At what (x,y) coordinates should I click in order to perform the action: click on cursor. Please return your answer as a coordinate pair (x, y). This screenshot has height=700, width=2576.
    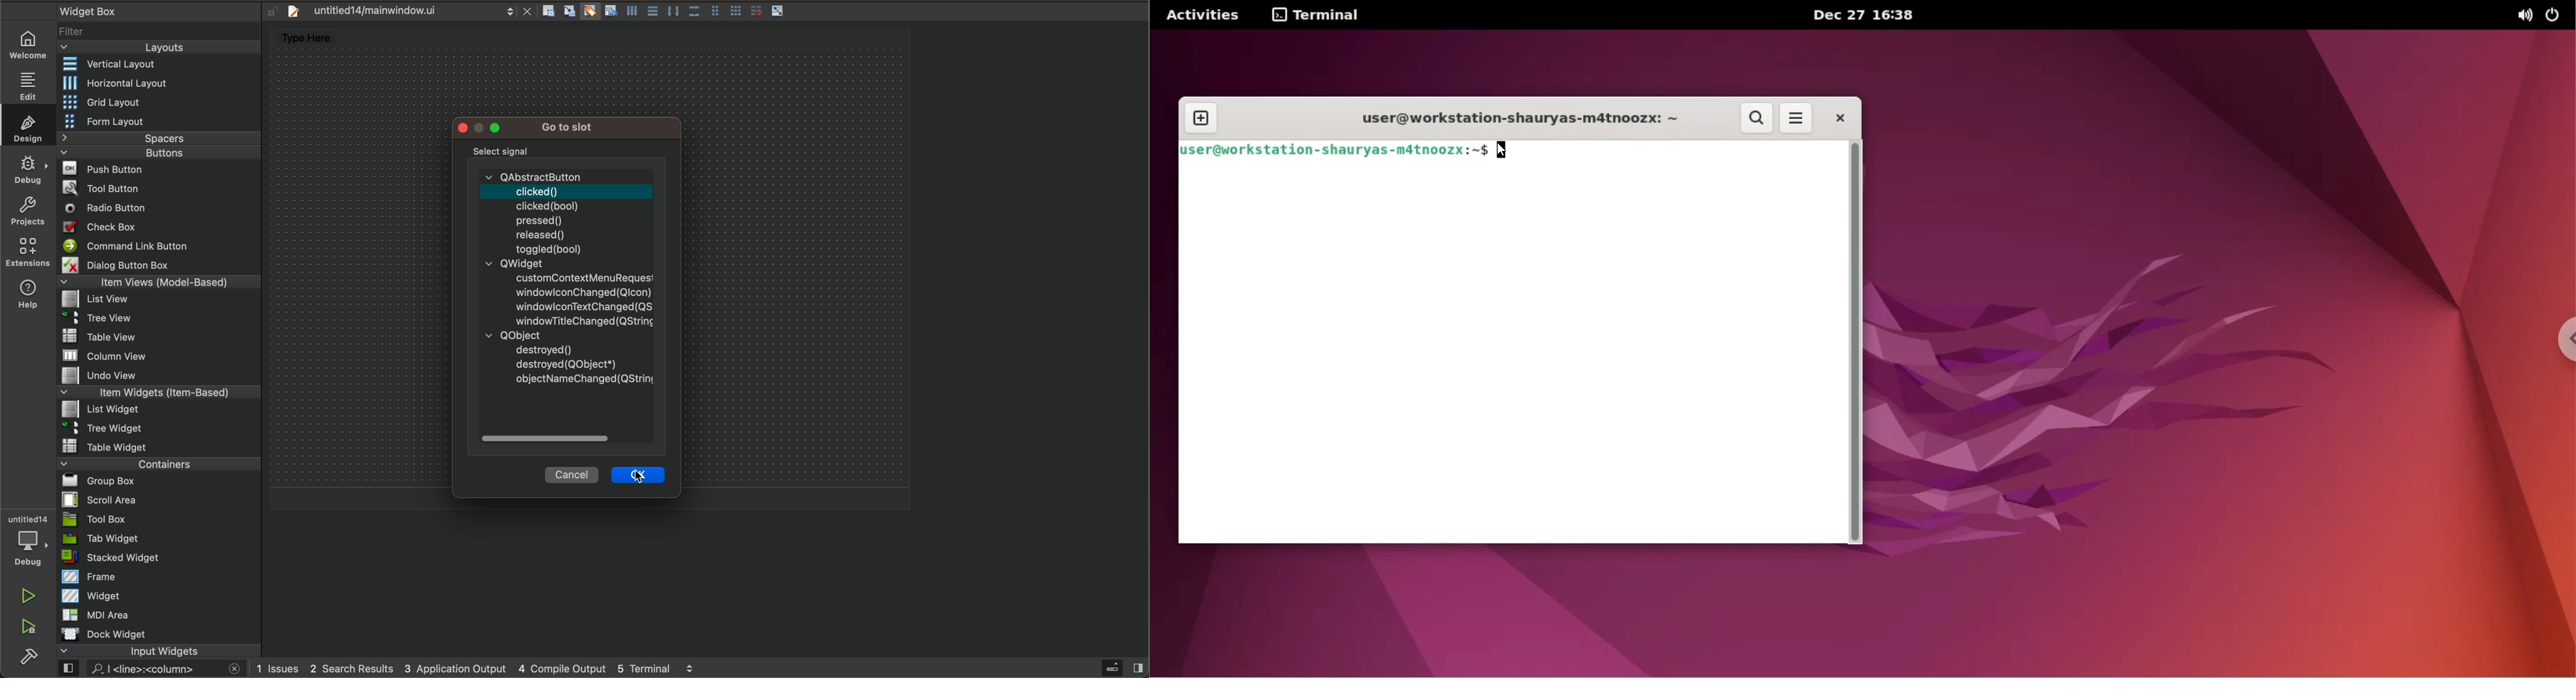
    Looking at the image, I should click on (642, 474).